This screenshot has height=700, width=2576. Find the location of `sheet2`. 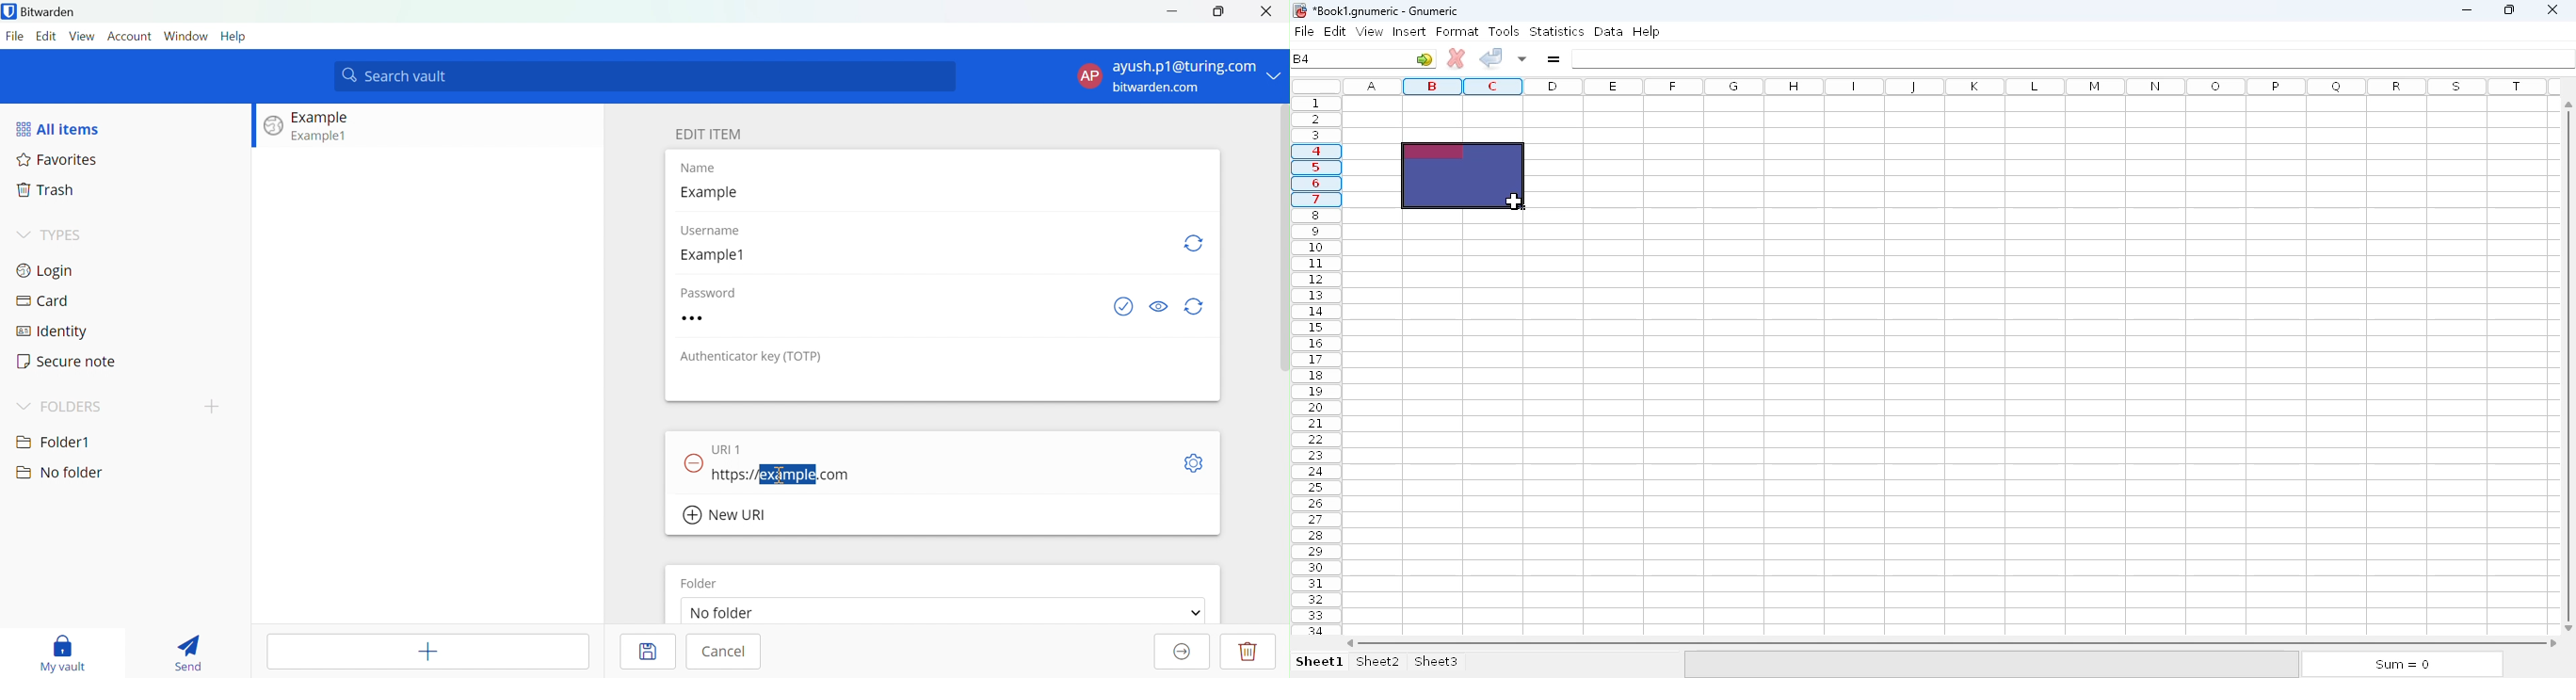

sheet2 is located at coordinates (1377, 662).